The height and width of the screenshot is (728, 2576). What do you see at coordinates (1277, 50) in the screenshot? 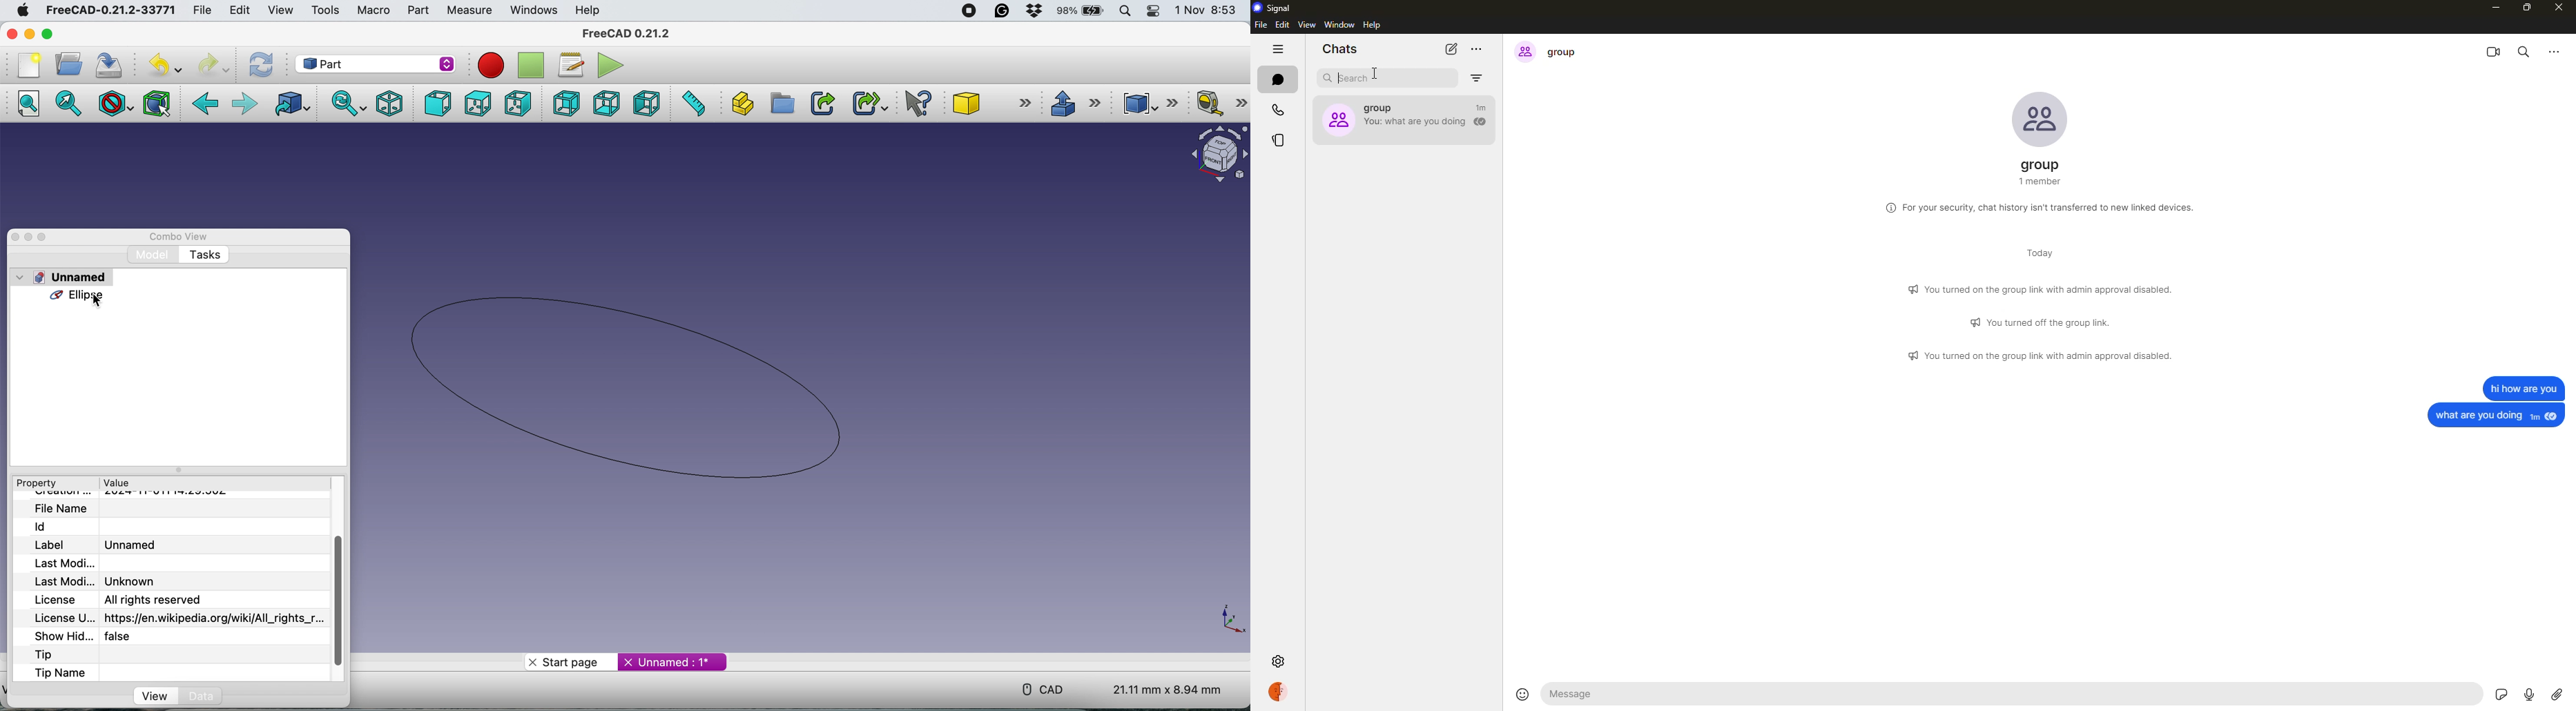
I see `hide tabs` at bounding box center [1277, 50].